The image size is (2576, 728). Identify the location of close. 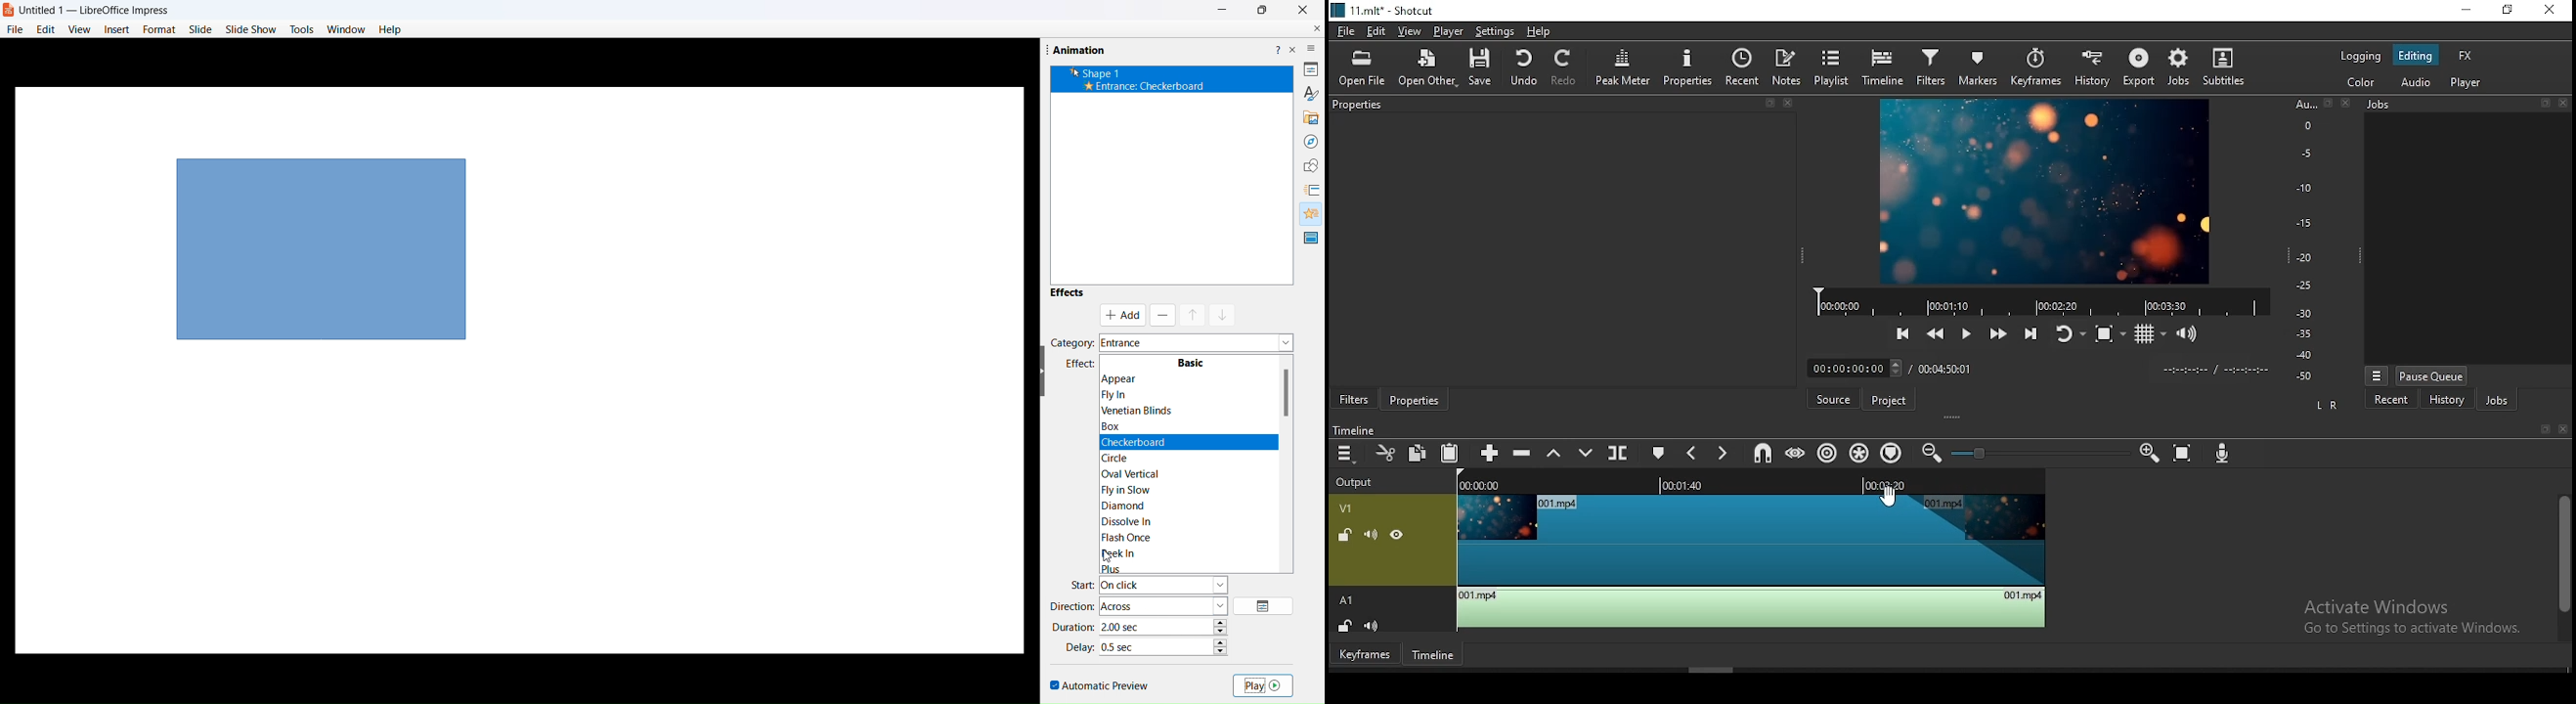
(1303, 8).